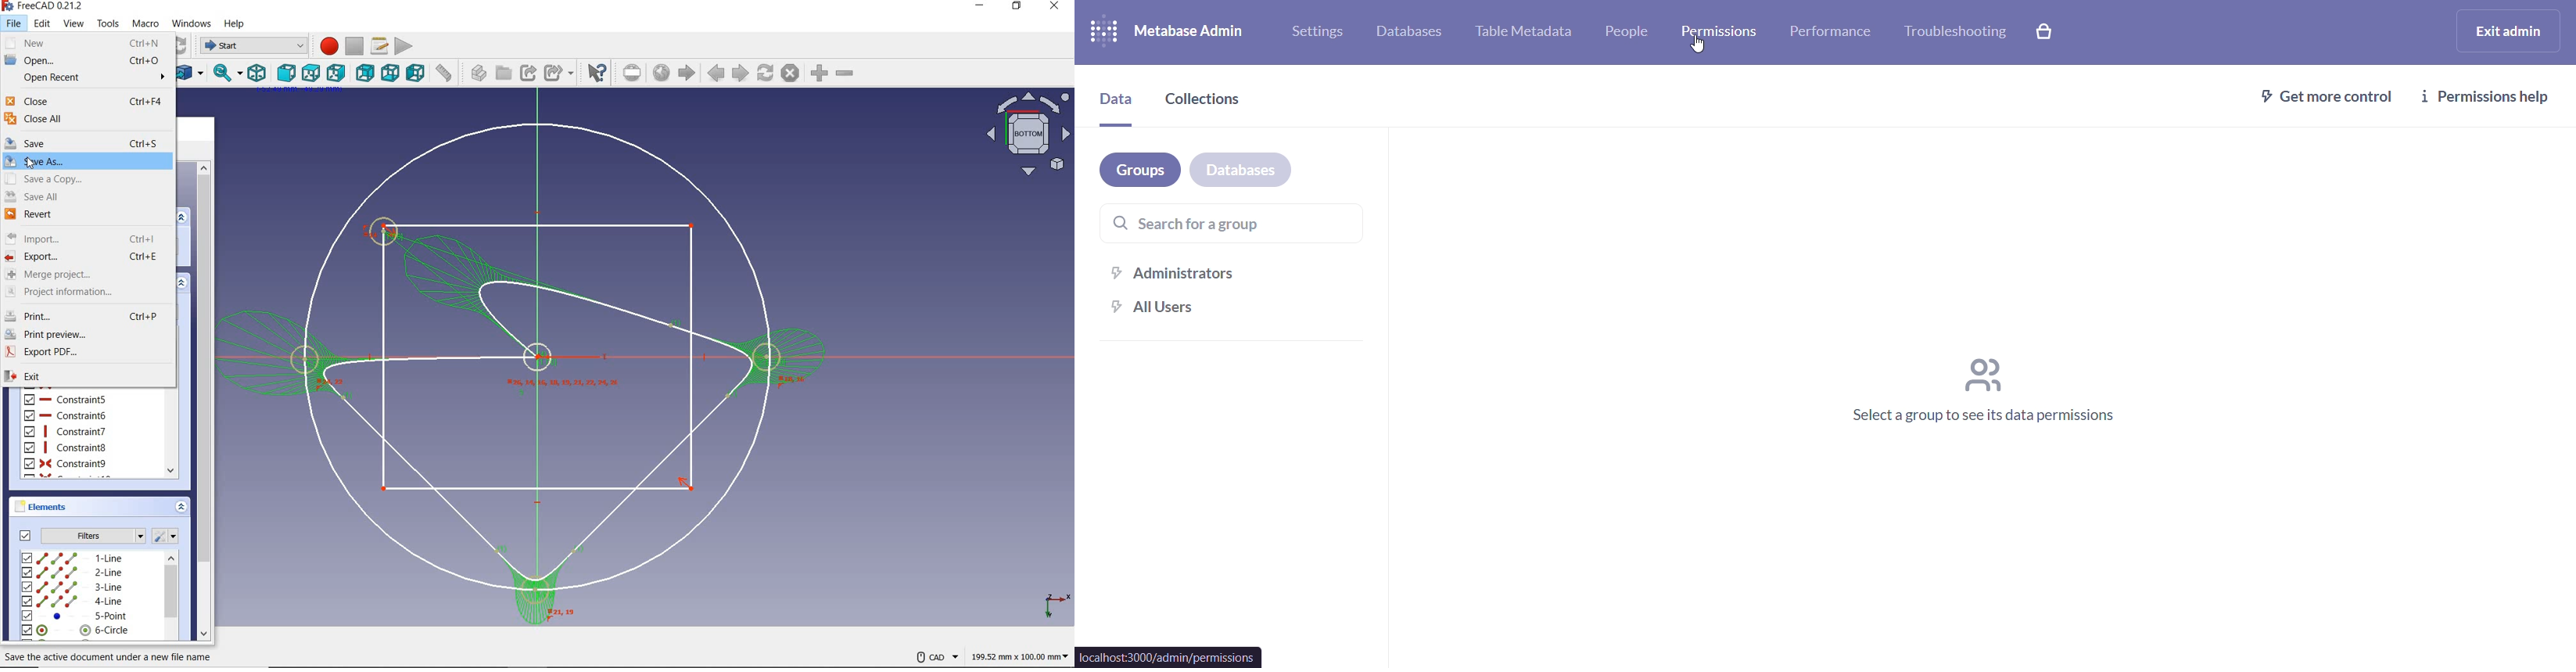  What do you see at coordinates (72, 601) in the screenshot?
I see `4-line` at bounding box center [72, 601].